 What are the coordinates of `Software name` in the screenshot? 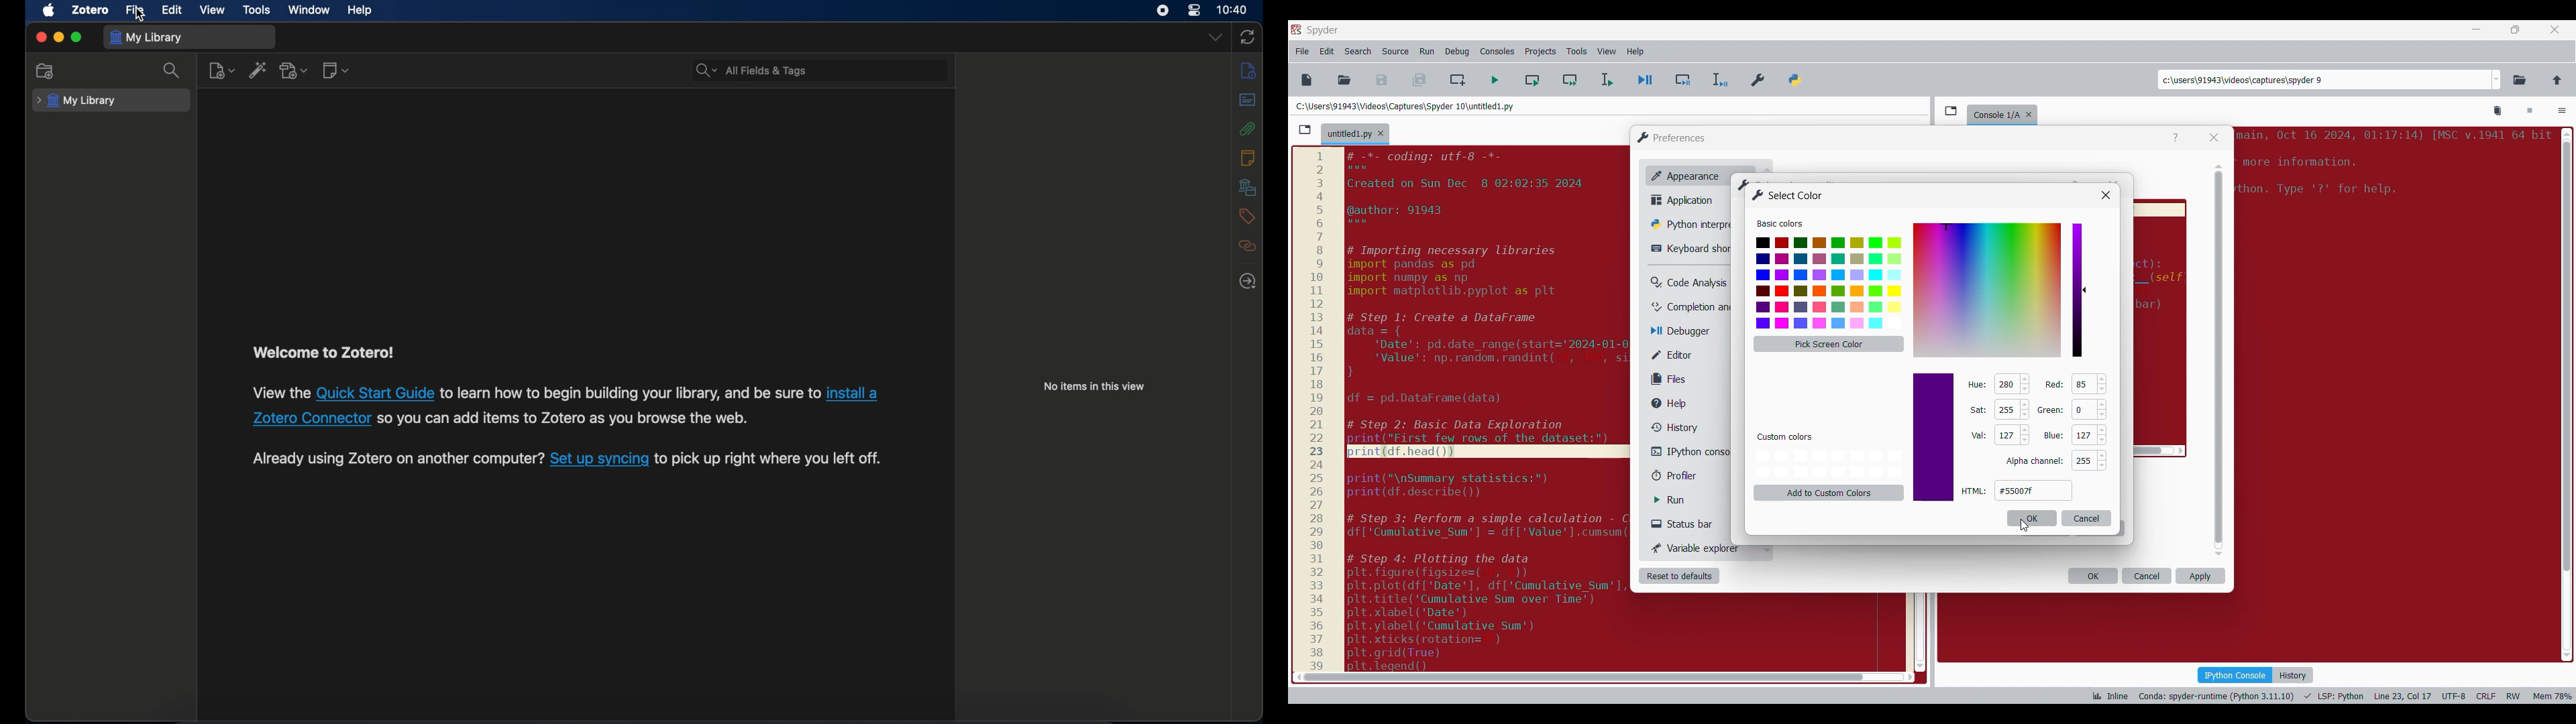 It's located at (1323, 30).